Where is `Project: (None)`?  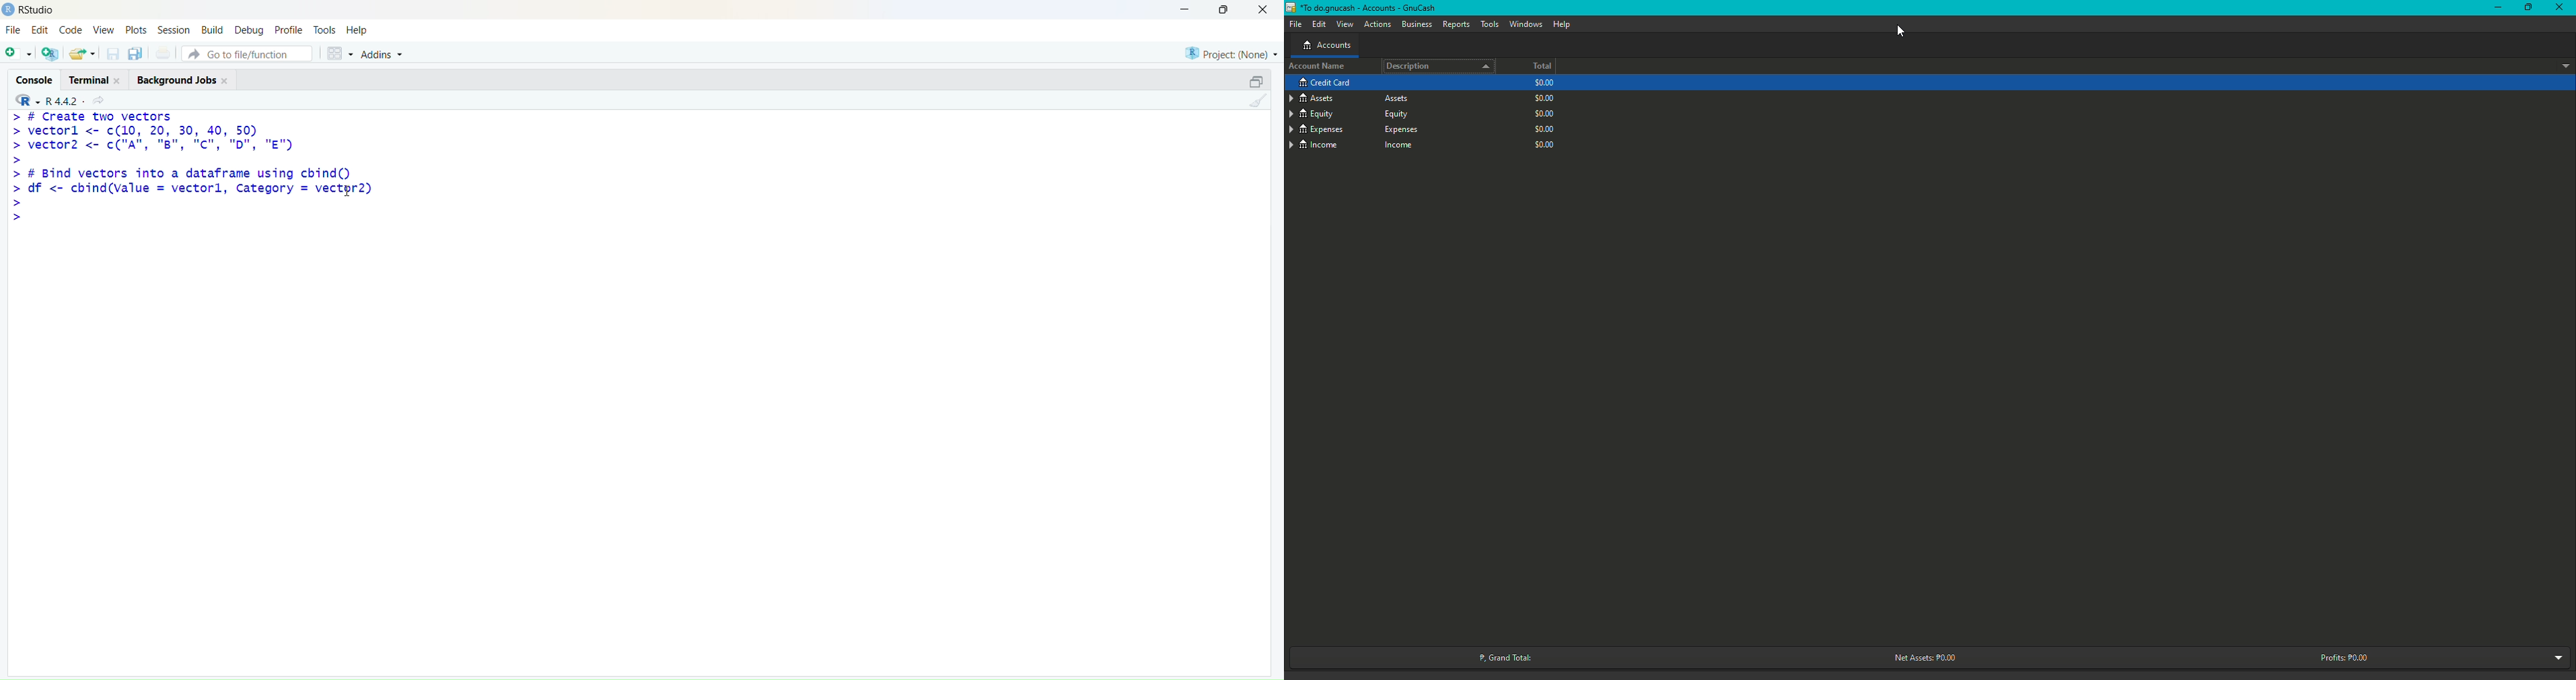
Project: (None) is located at coordinates (1230, 54).